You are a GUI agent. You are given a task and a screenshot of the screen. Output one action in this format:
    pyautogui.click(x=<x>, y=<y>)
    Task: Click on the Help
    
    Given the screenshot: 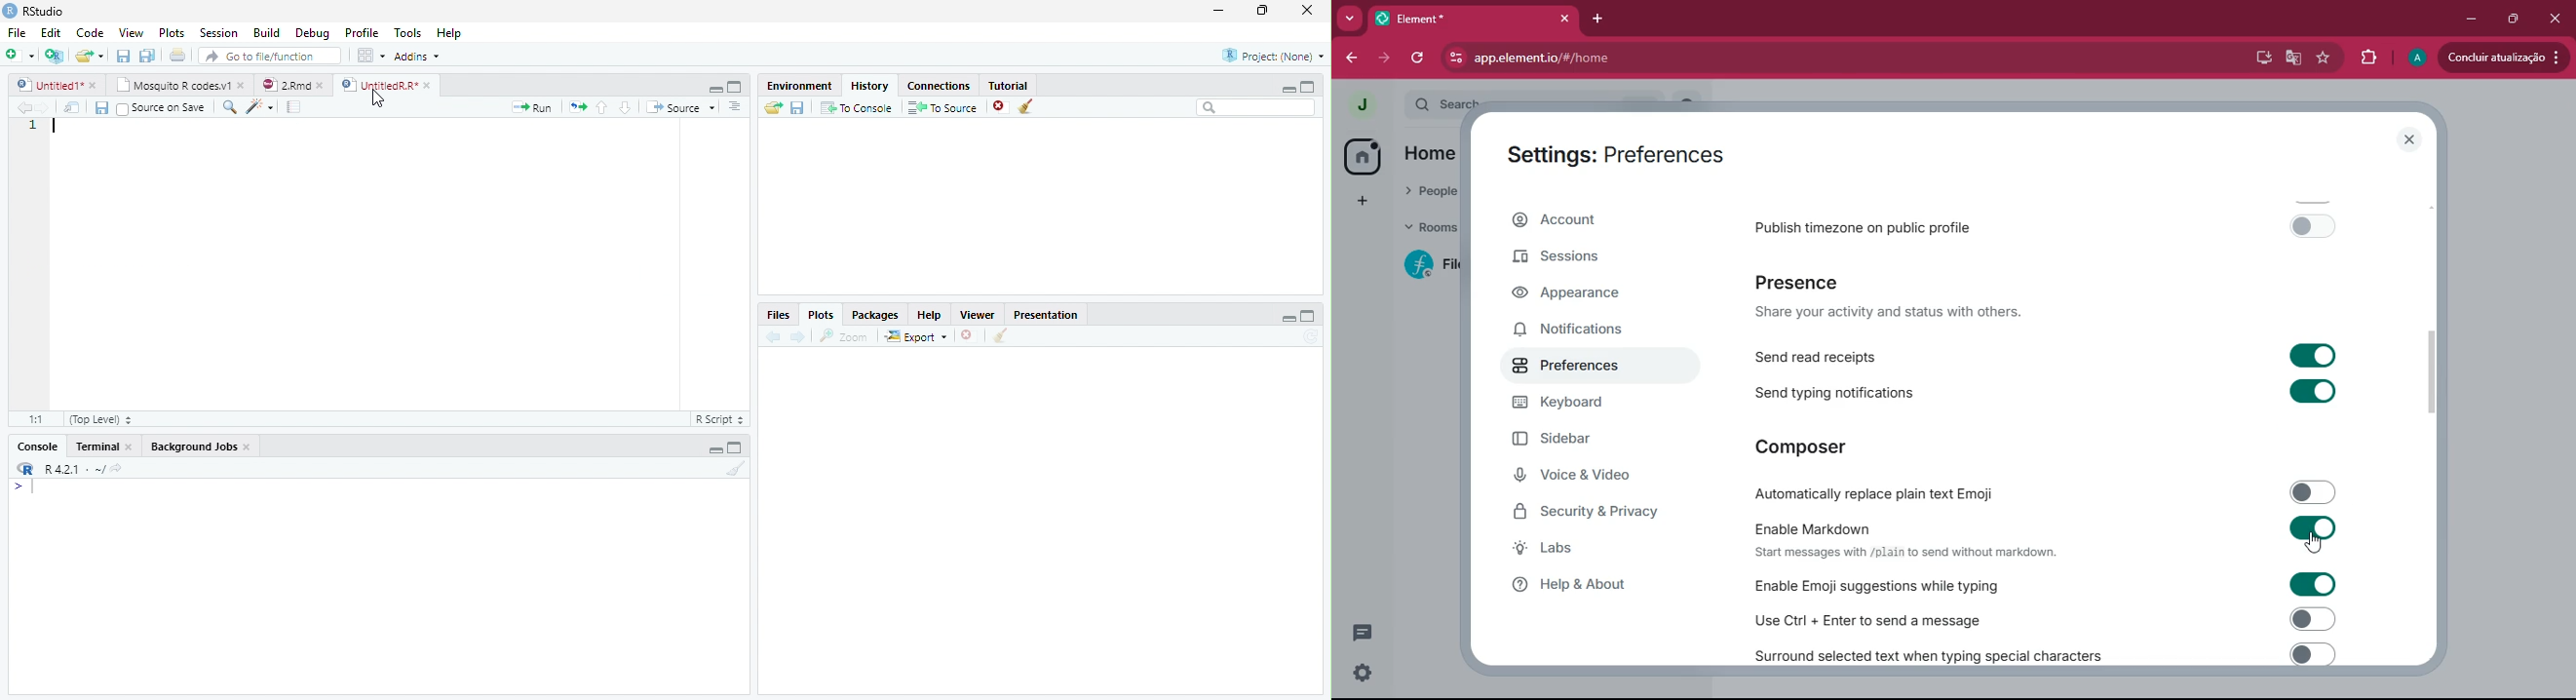 What is the action you would take?
    pyautogui.click(x=449, y=32)
    